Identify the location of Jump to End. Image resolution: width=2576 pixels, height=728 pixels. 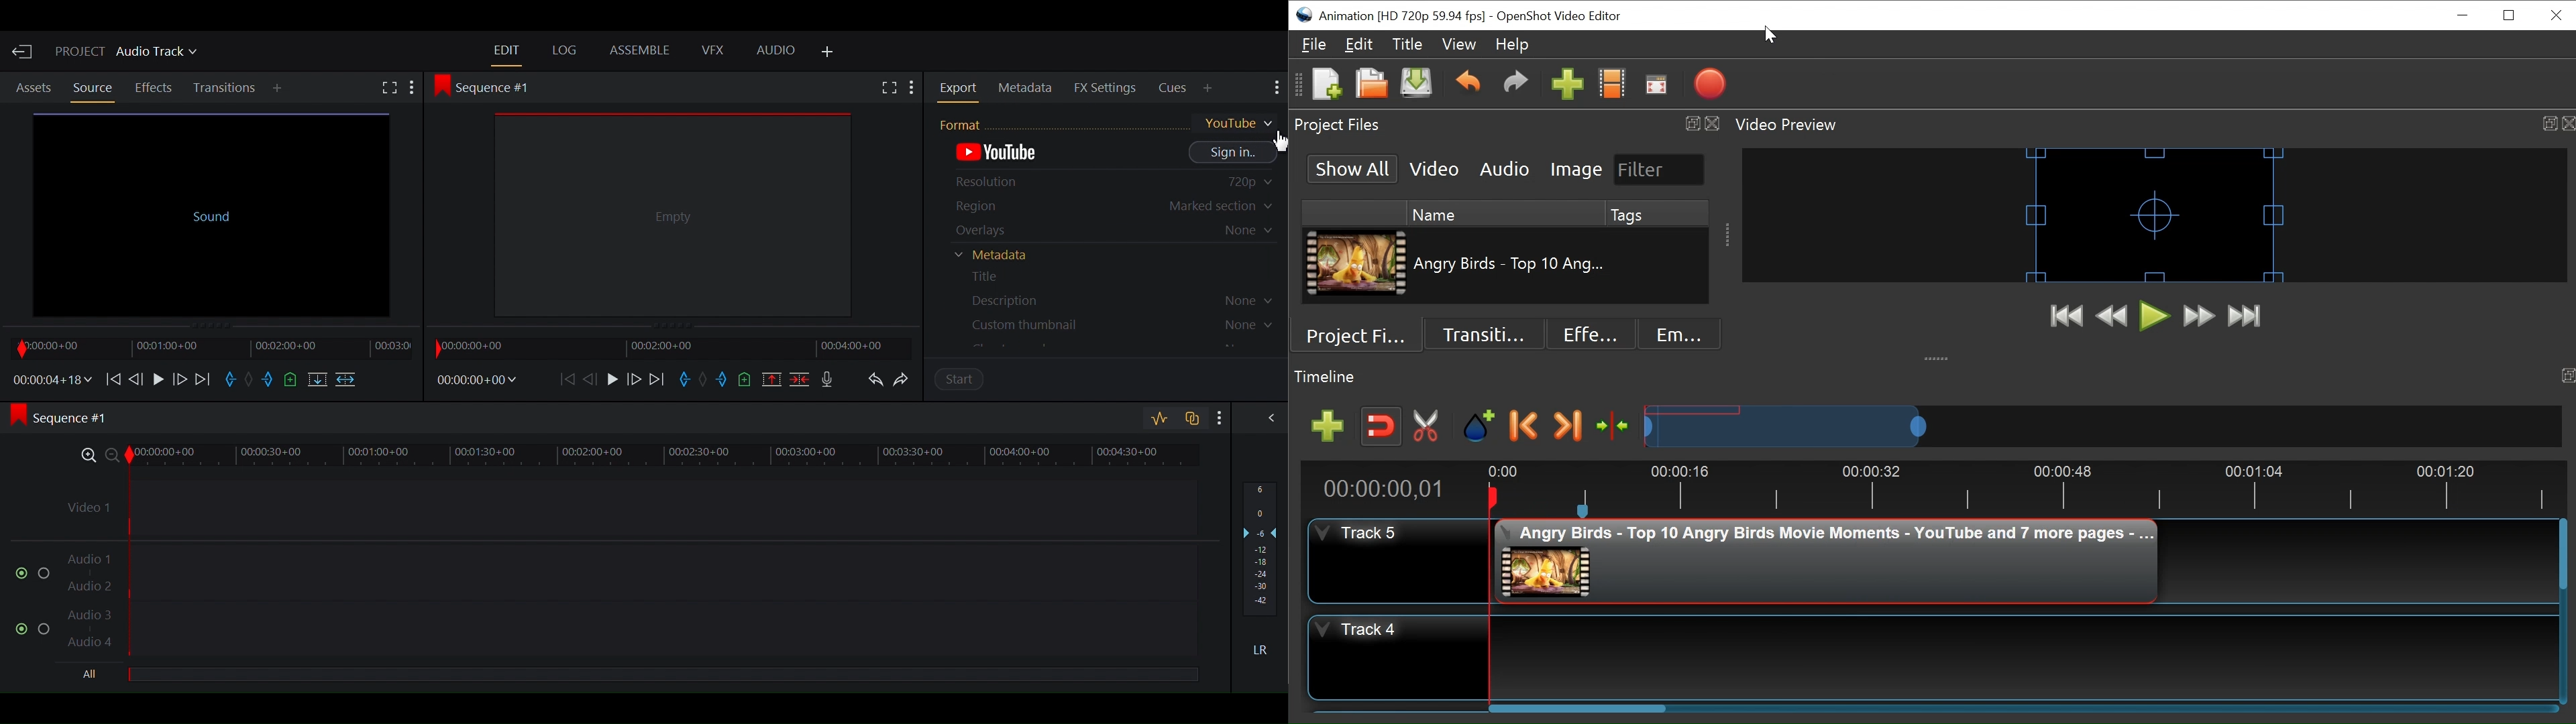
(2244, 318).